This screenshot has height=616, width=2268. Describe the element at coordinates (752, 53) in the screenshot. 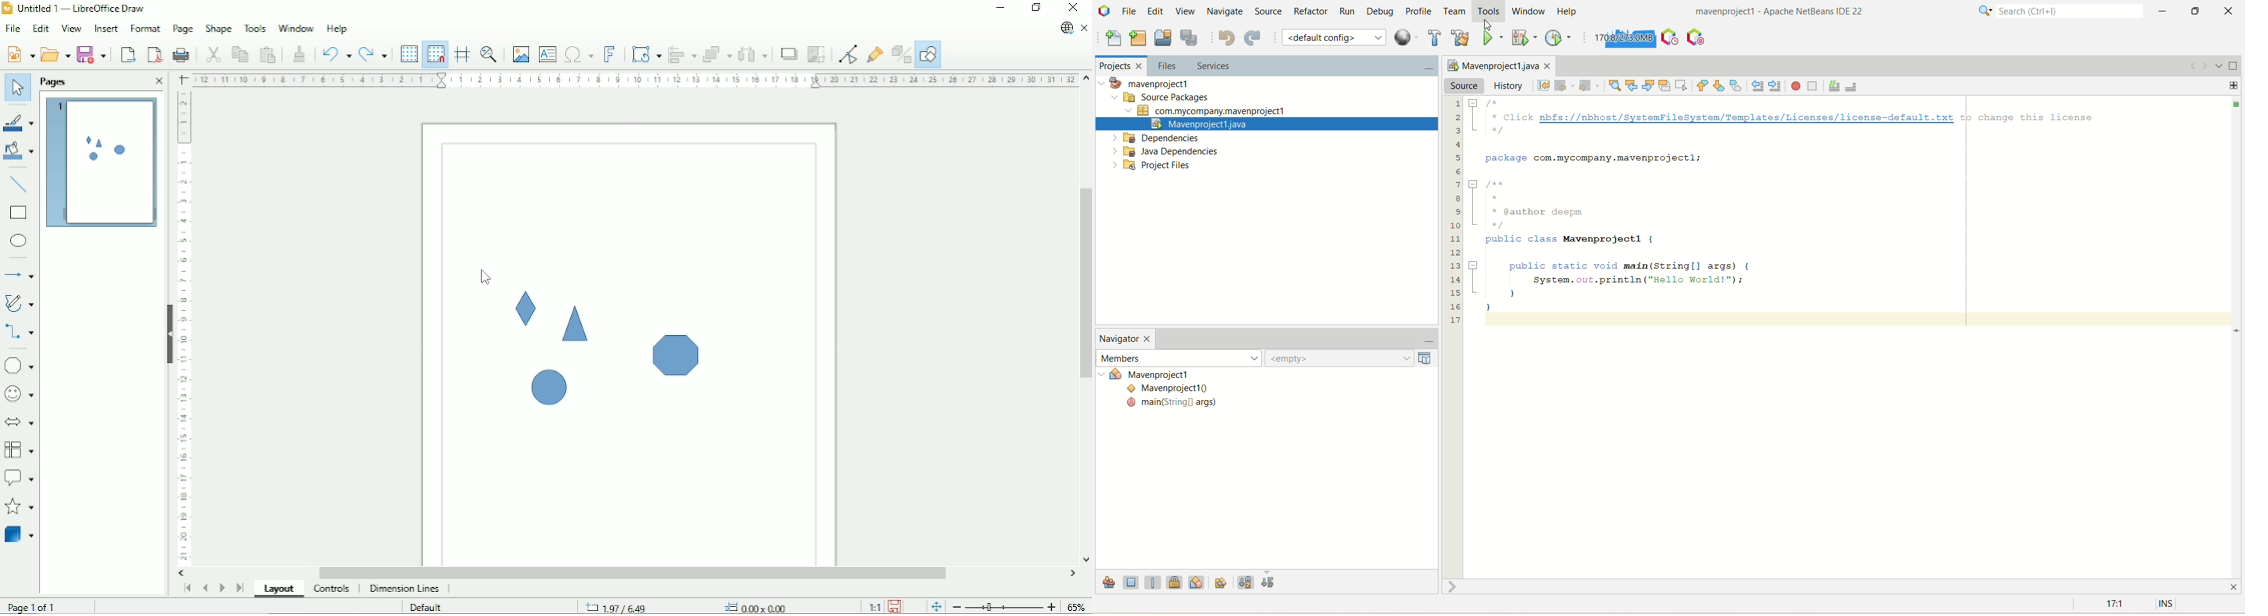

I see `Distribute` at that location.